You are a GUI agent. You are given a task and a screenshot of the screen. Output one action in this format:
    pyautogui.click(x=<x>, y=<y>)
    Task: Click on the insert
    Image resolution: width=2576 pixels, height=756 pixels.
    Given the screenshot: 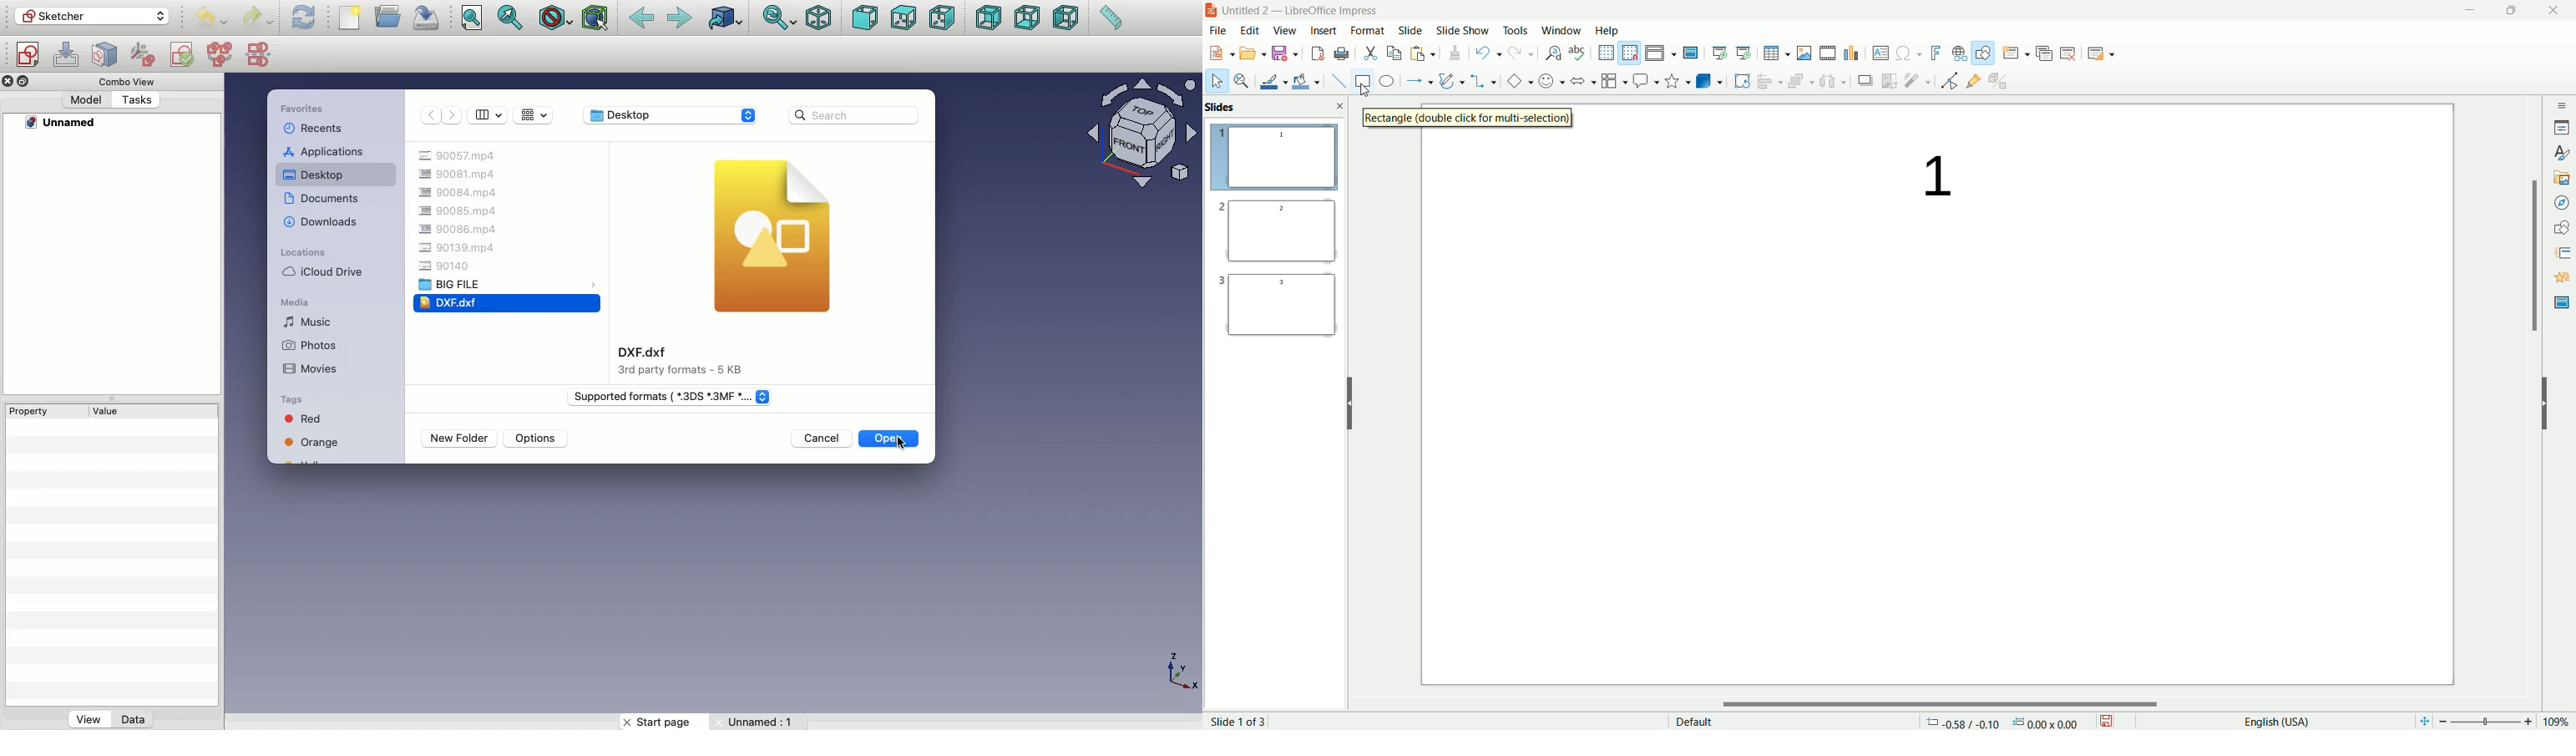 What is the action you would take?
    pyautogui.click(x=1323, y=31)
    